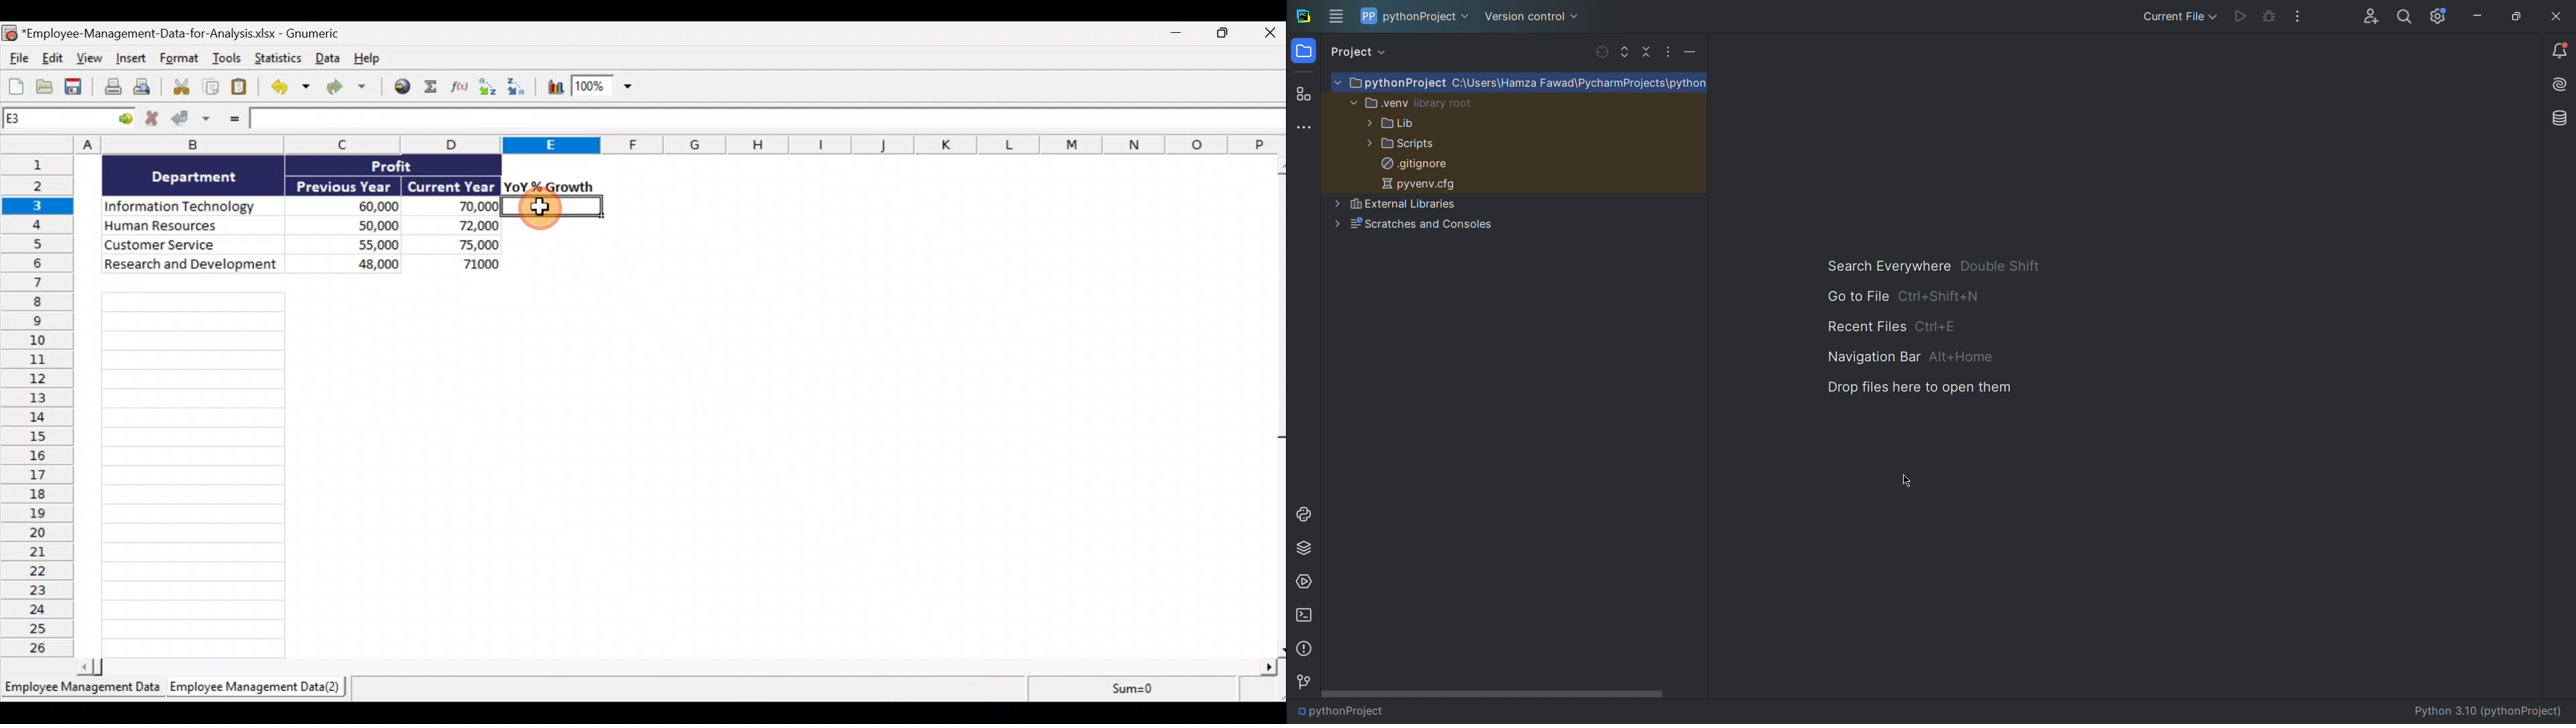 This screenshot has width=2576, height=728. What do you see at coordinates (180, 60) in the screenshot?
I see `Format` at bounding box center [180, 60].